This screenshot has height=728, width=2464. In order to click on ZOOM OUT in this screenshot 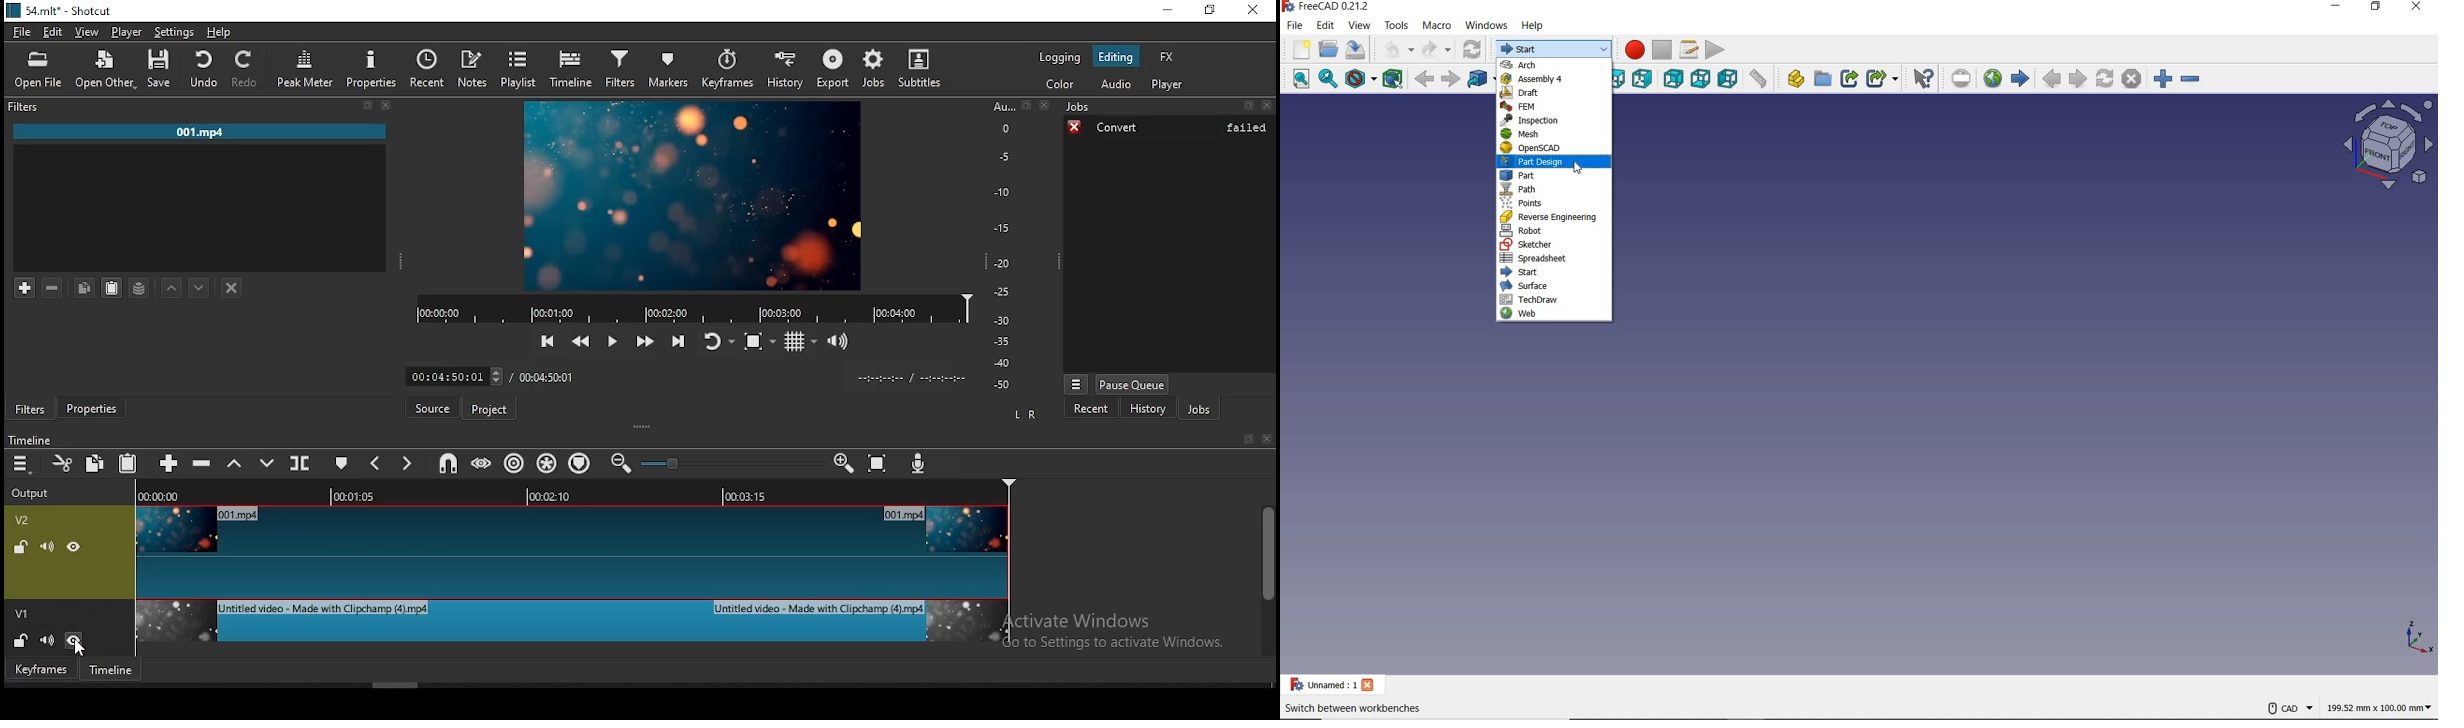, I will do `click(2191, 78)`.